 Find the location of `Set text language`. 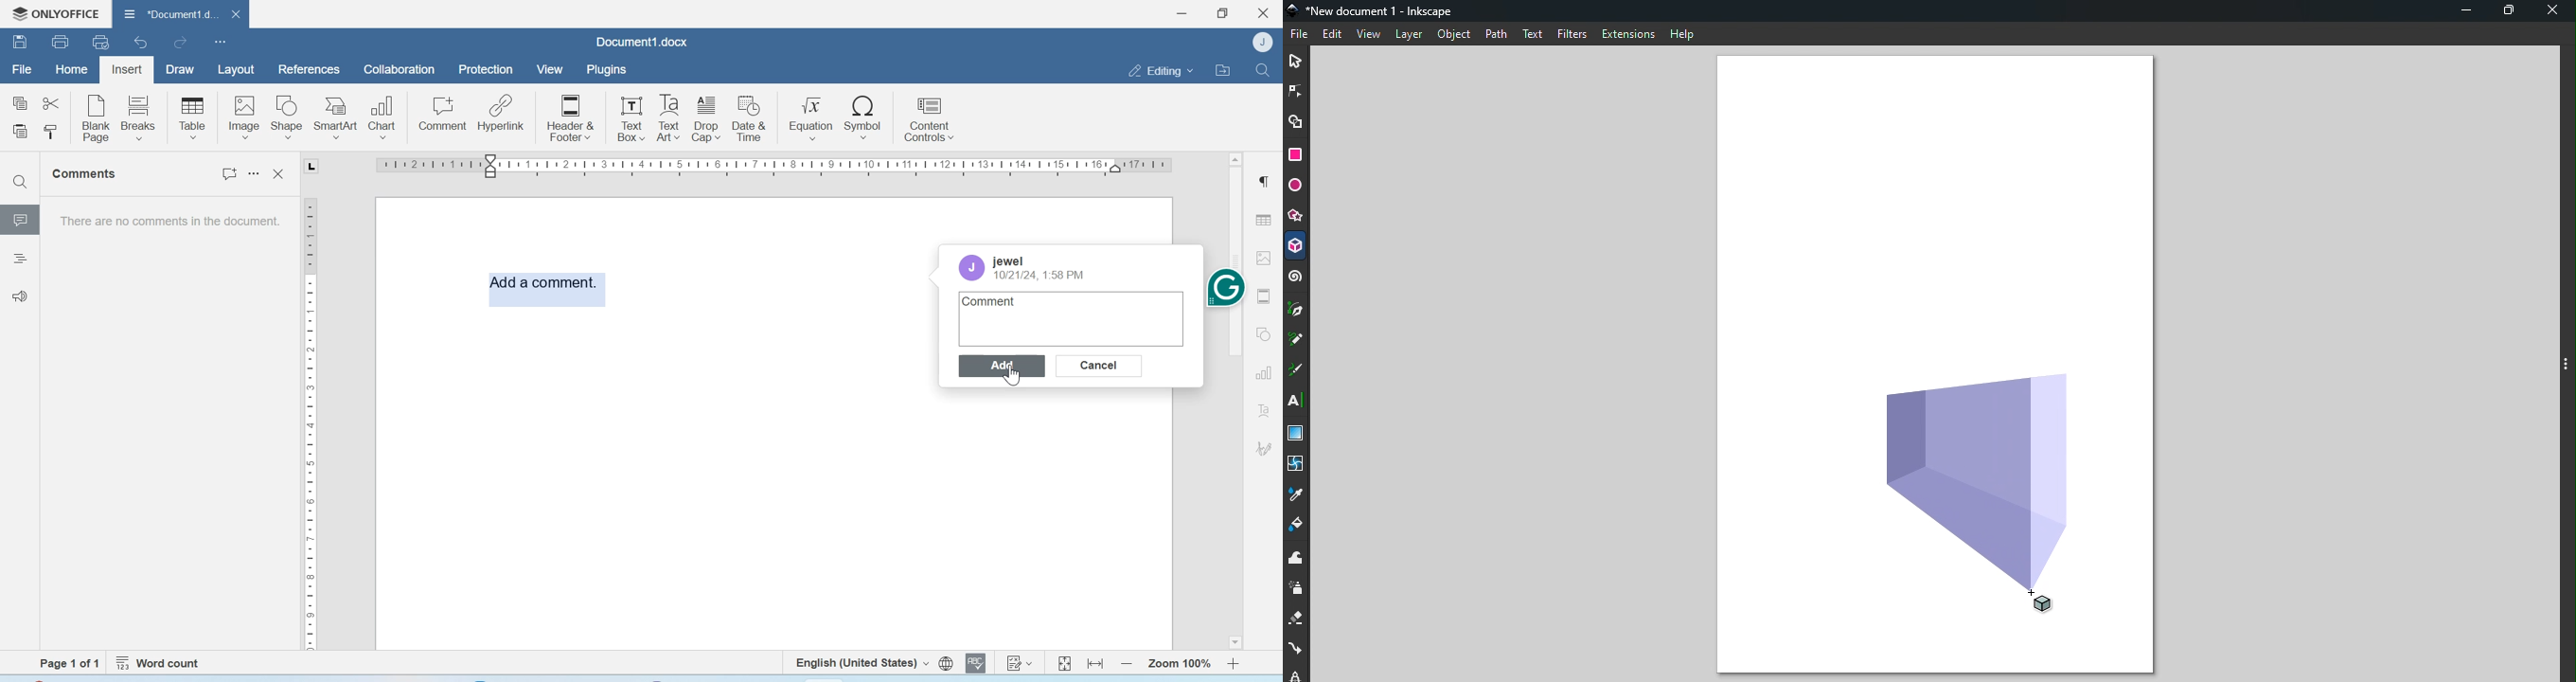

Set text language is located at coordinates (860, 662).